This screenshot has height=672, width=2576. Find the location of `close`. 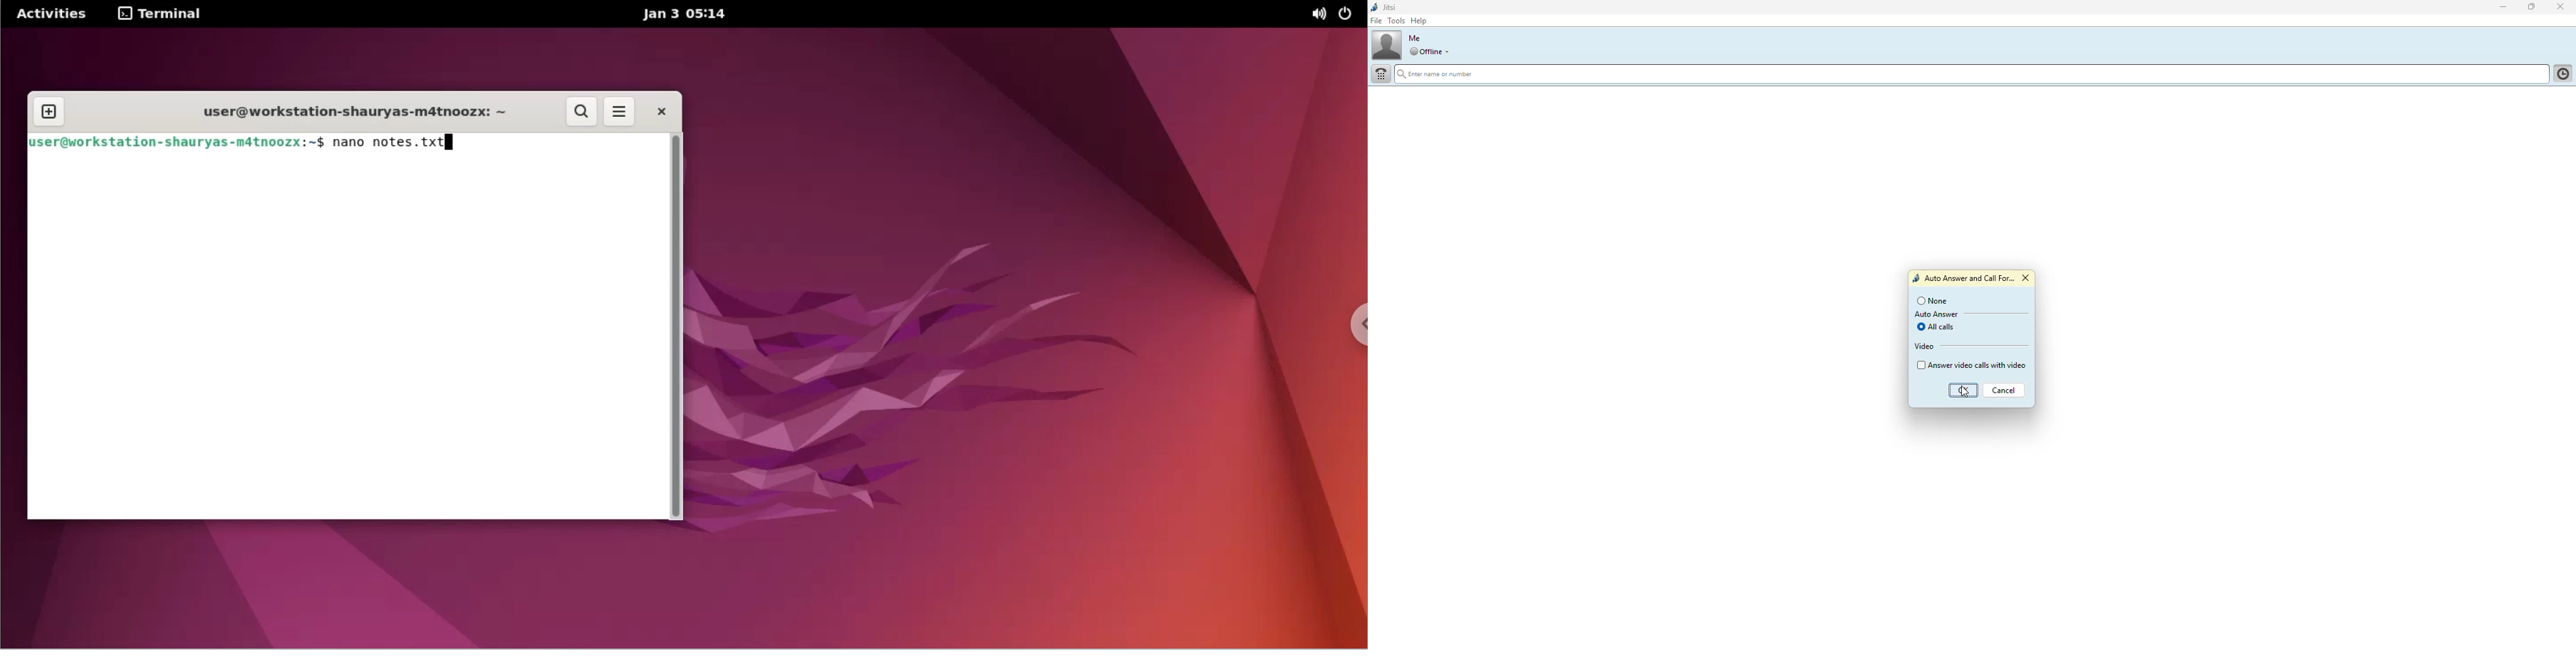

close is located at coordinates (663, 112).